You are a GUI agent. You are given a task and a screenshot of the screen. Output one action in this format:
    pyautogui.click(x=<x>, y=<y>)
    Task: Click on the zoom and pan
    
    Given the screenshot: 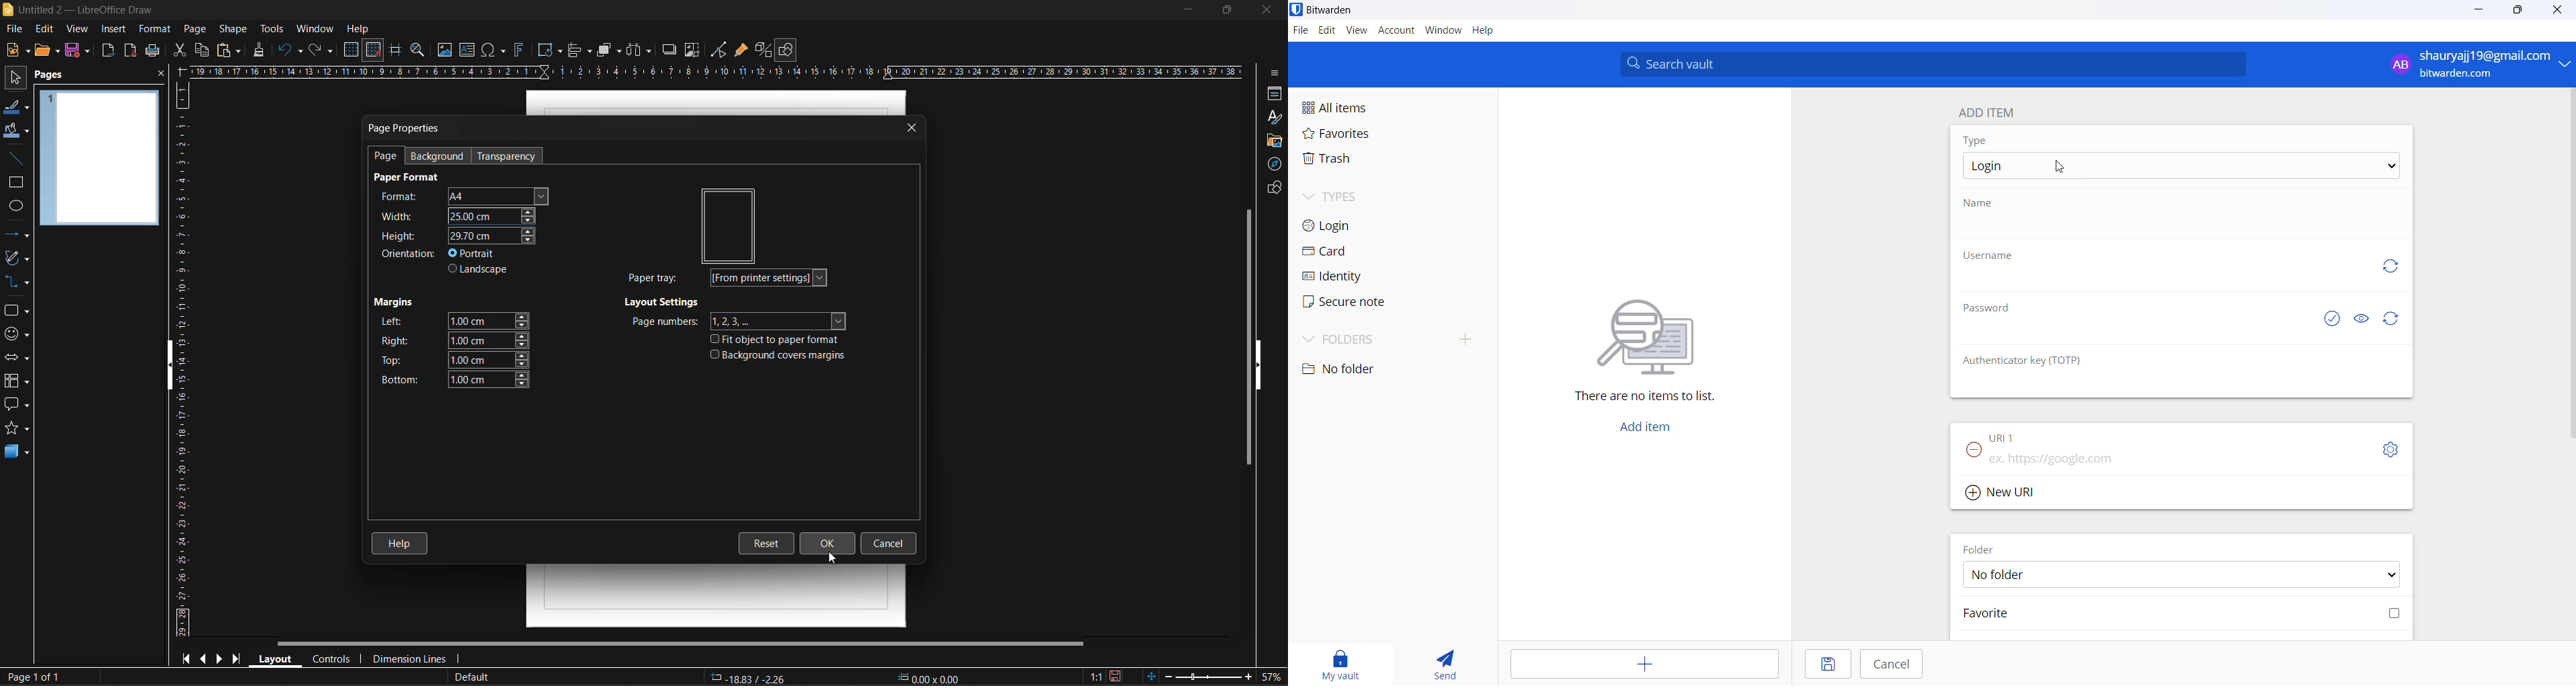 What is the action you would take?
    pyautogui.click(x=417, y=50)
    